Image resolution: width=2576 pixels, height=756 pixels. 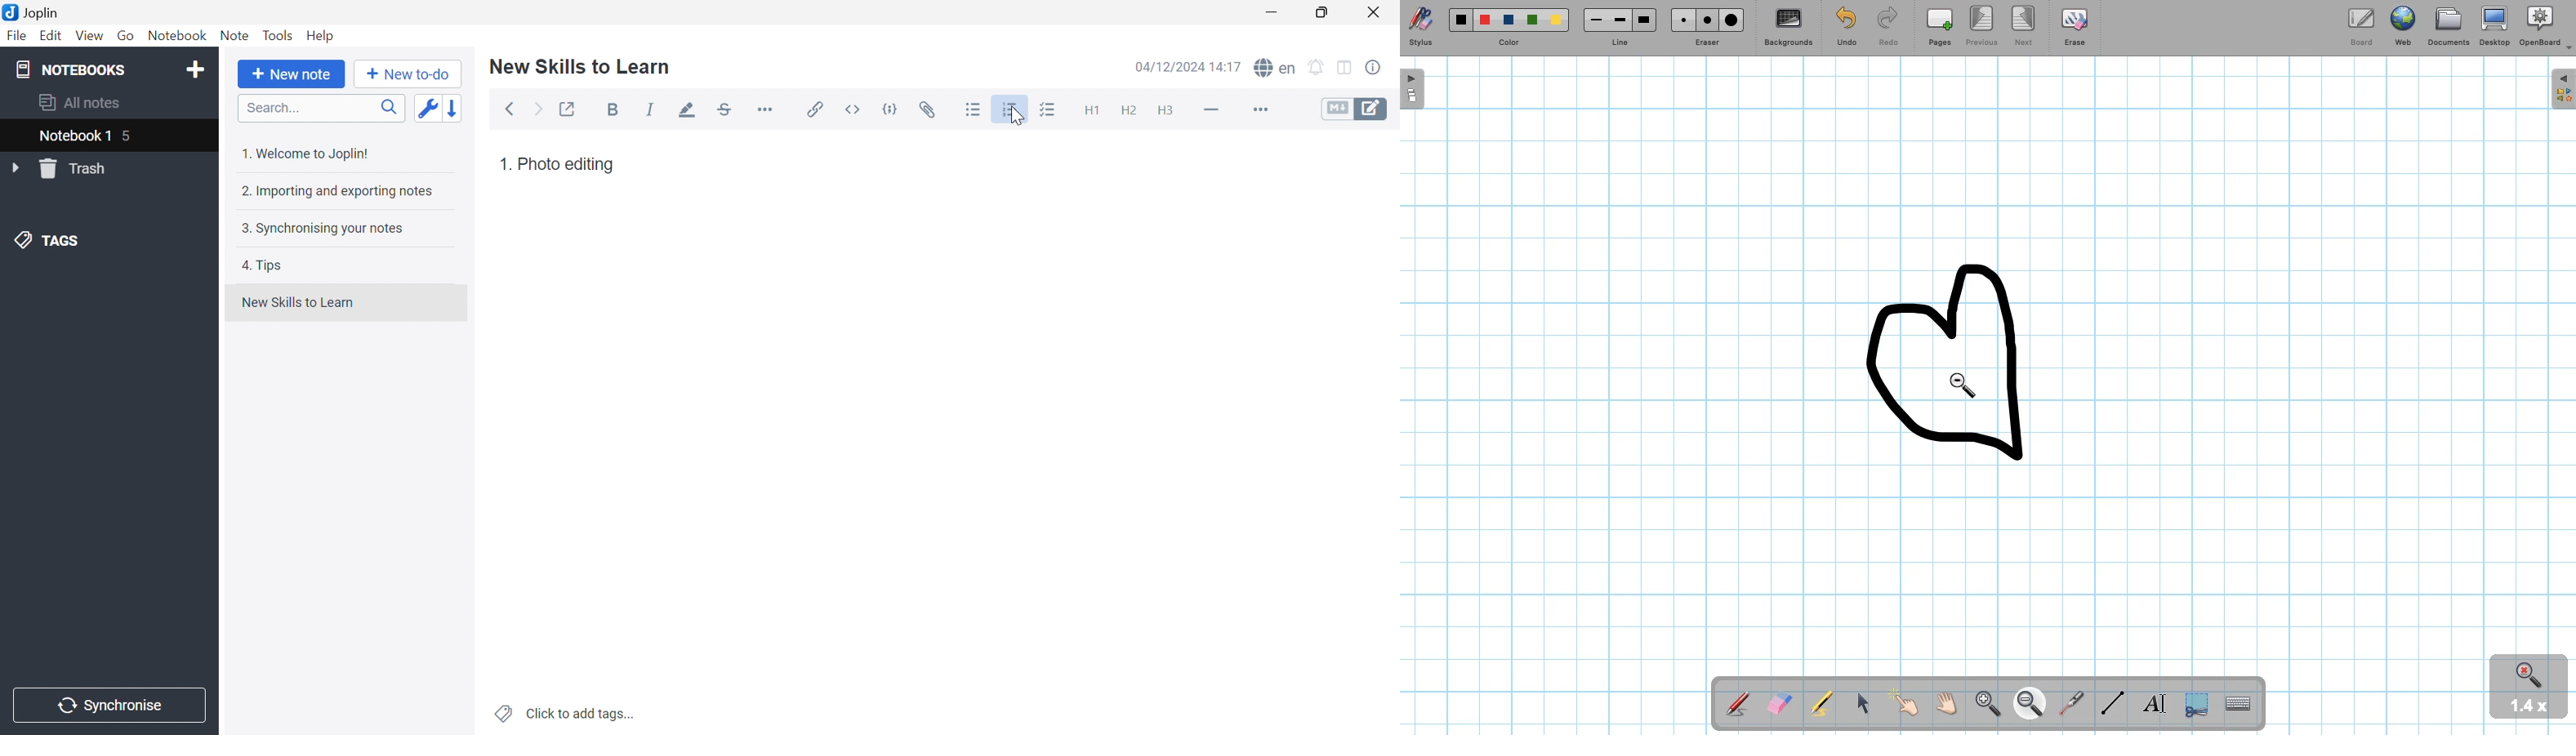 I want to click on NOTEBOOKS, so click(x=69, y=69).